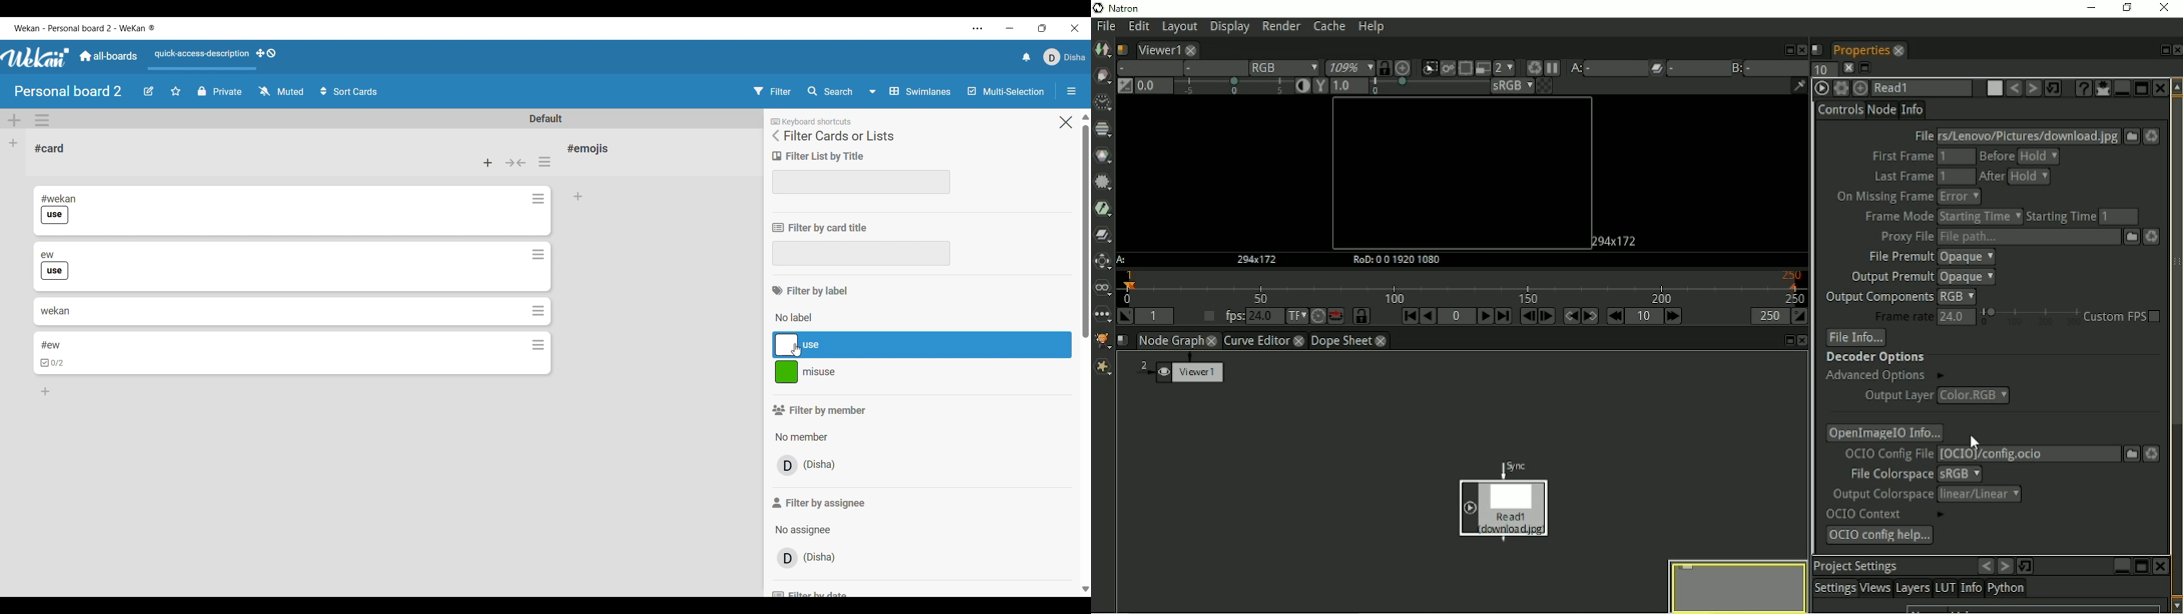  I want to click on Filter title, so click(819, 156).